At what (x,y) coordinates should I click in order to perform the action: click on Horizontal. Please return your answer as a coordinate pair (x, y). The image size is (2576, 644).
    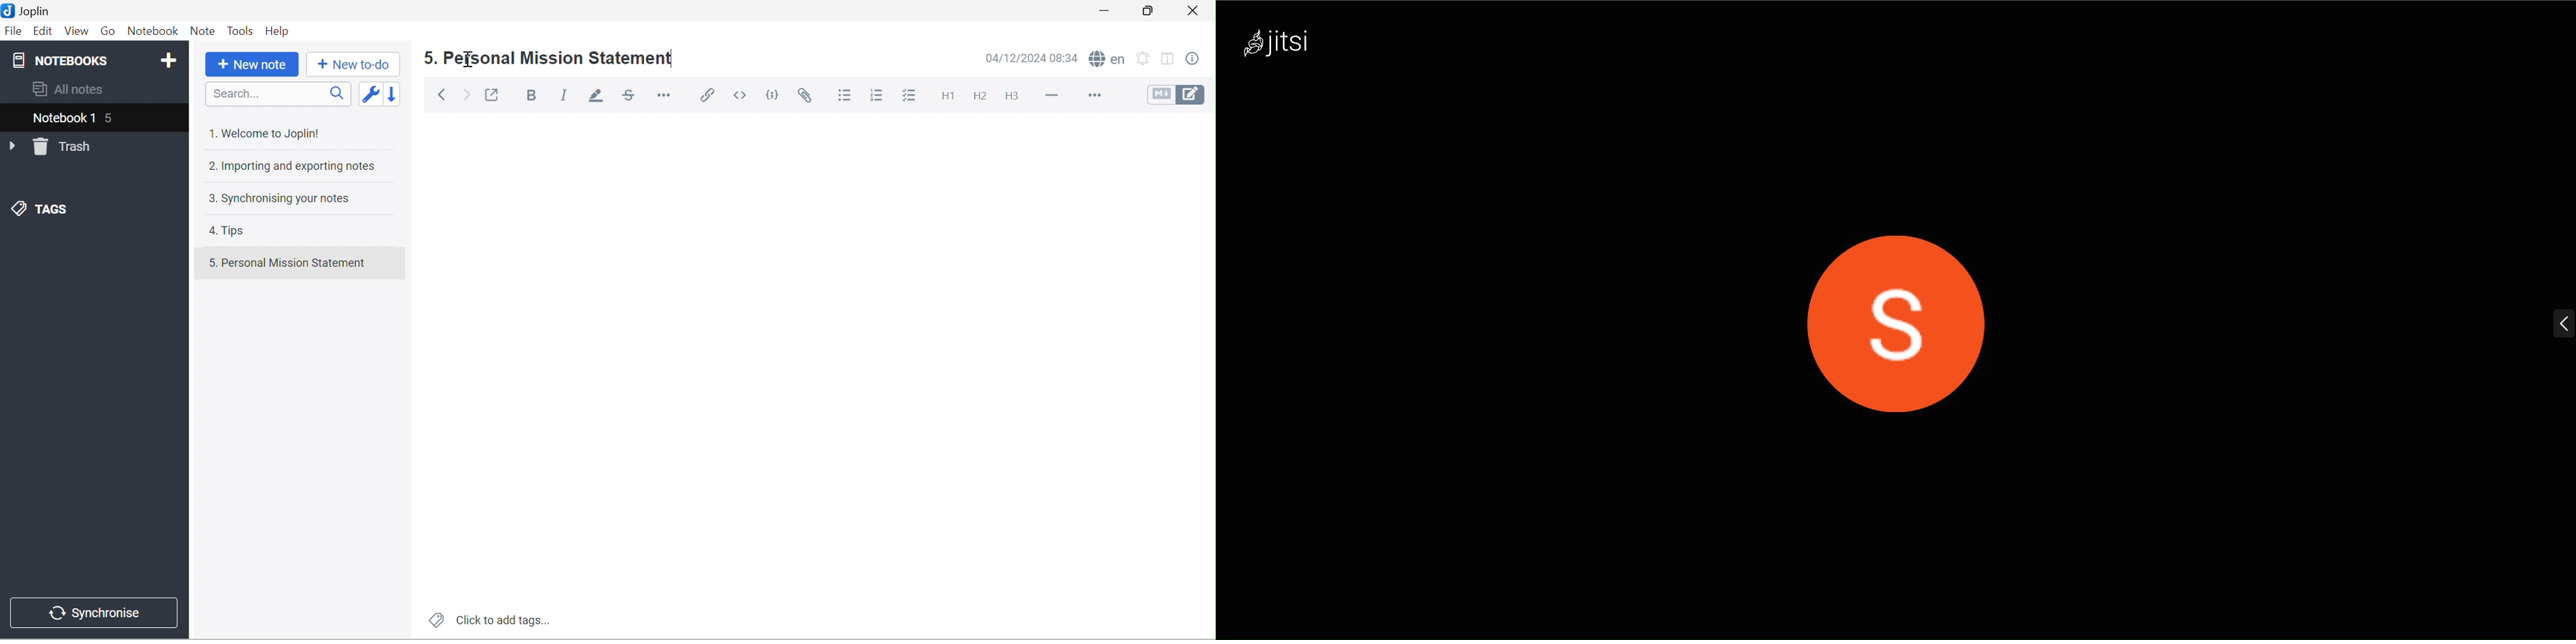
    Looking at the image, I should click on (665, 94).